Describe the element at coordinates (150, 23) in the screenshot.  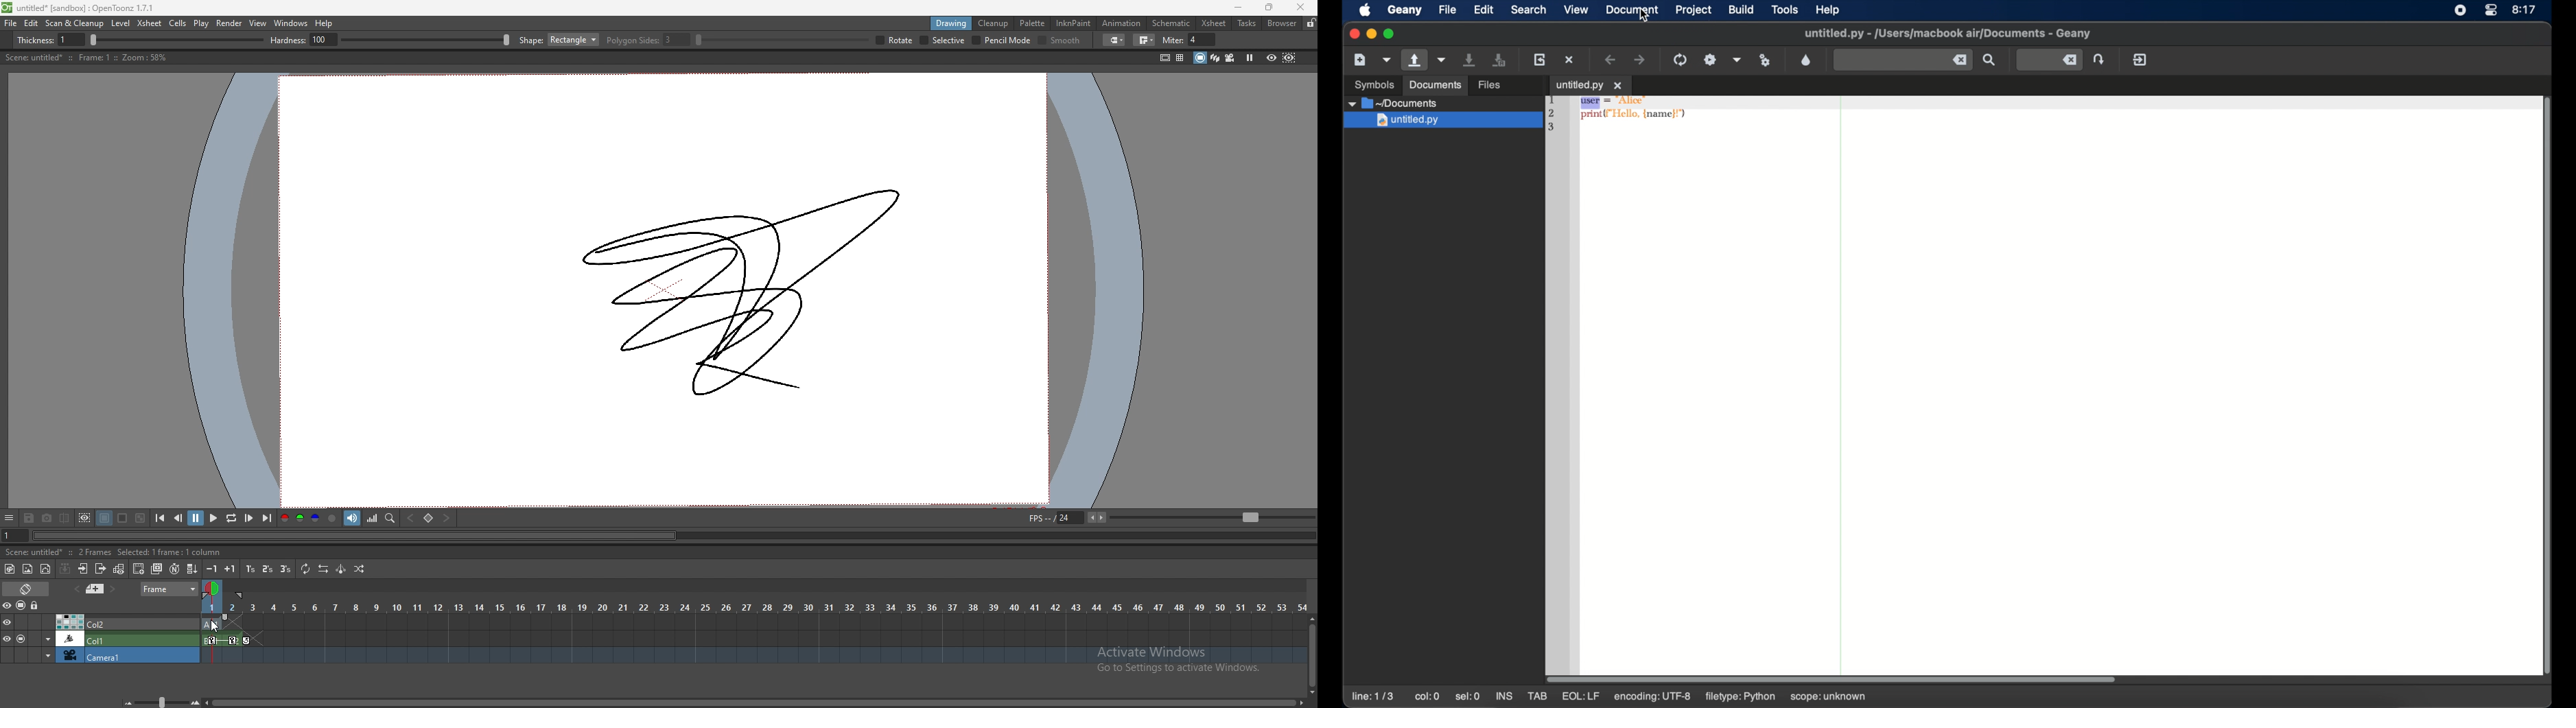
I see `xsheet` at that location.